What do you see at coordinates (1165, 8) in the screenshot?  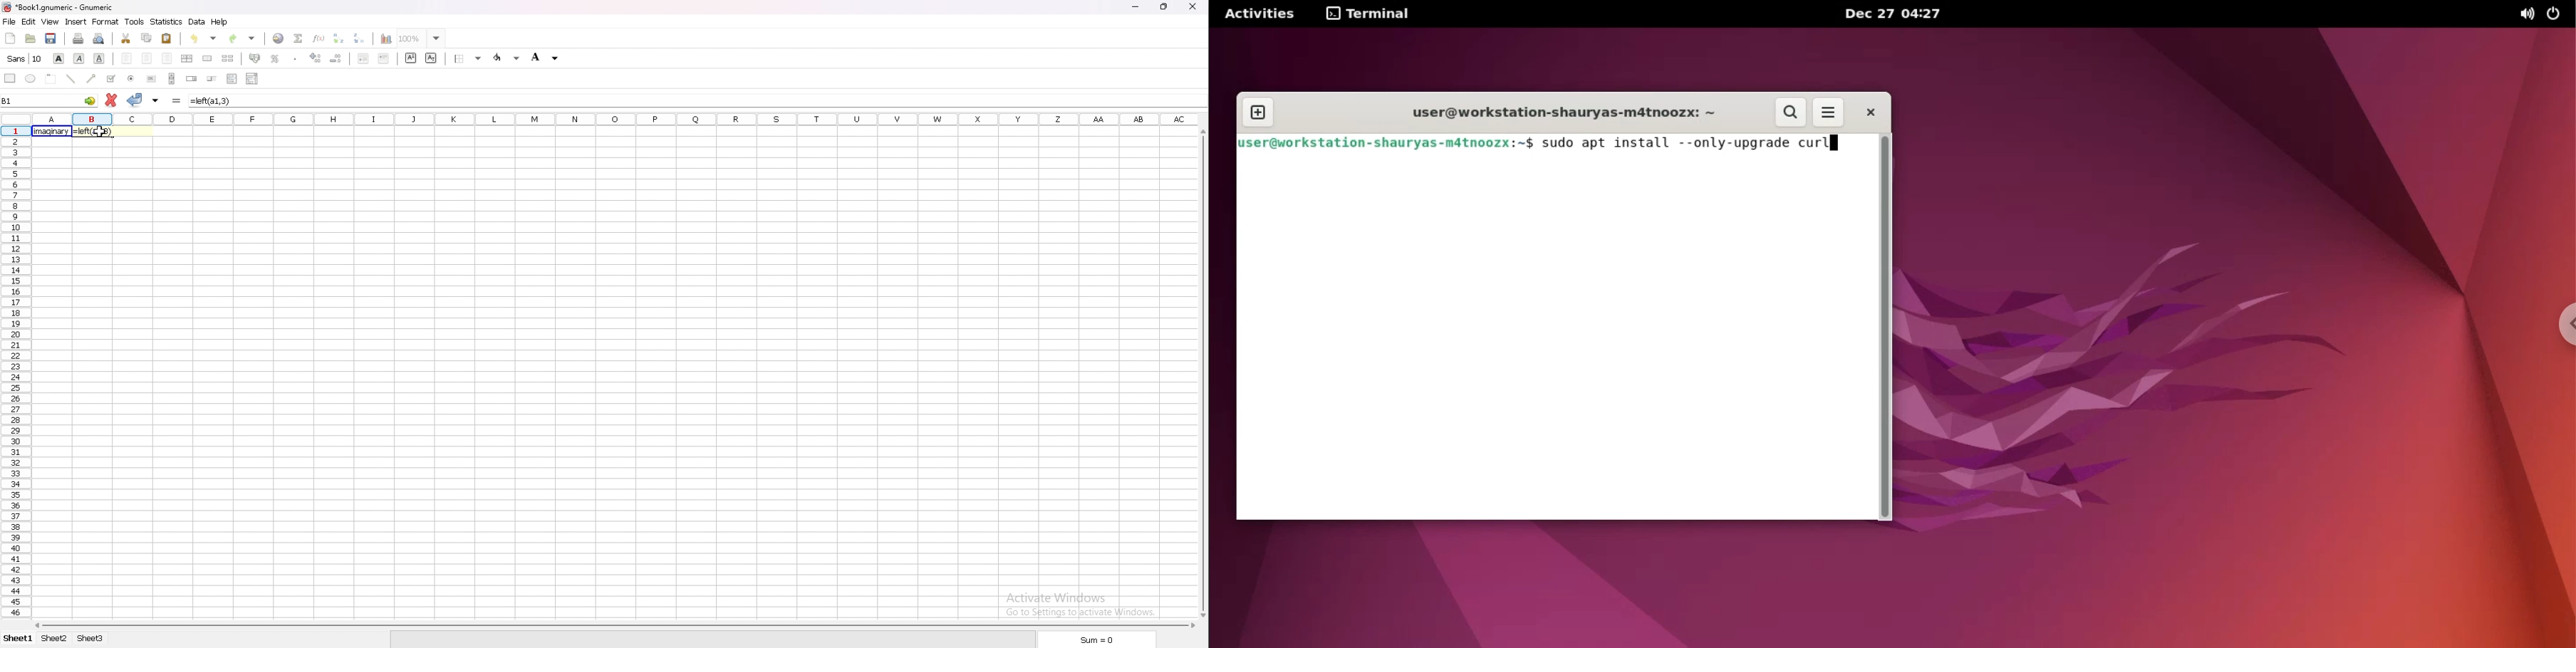 I see `resize` at bounding box center [1165, 8].